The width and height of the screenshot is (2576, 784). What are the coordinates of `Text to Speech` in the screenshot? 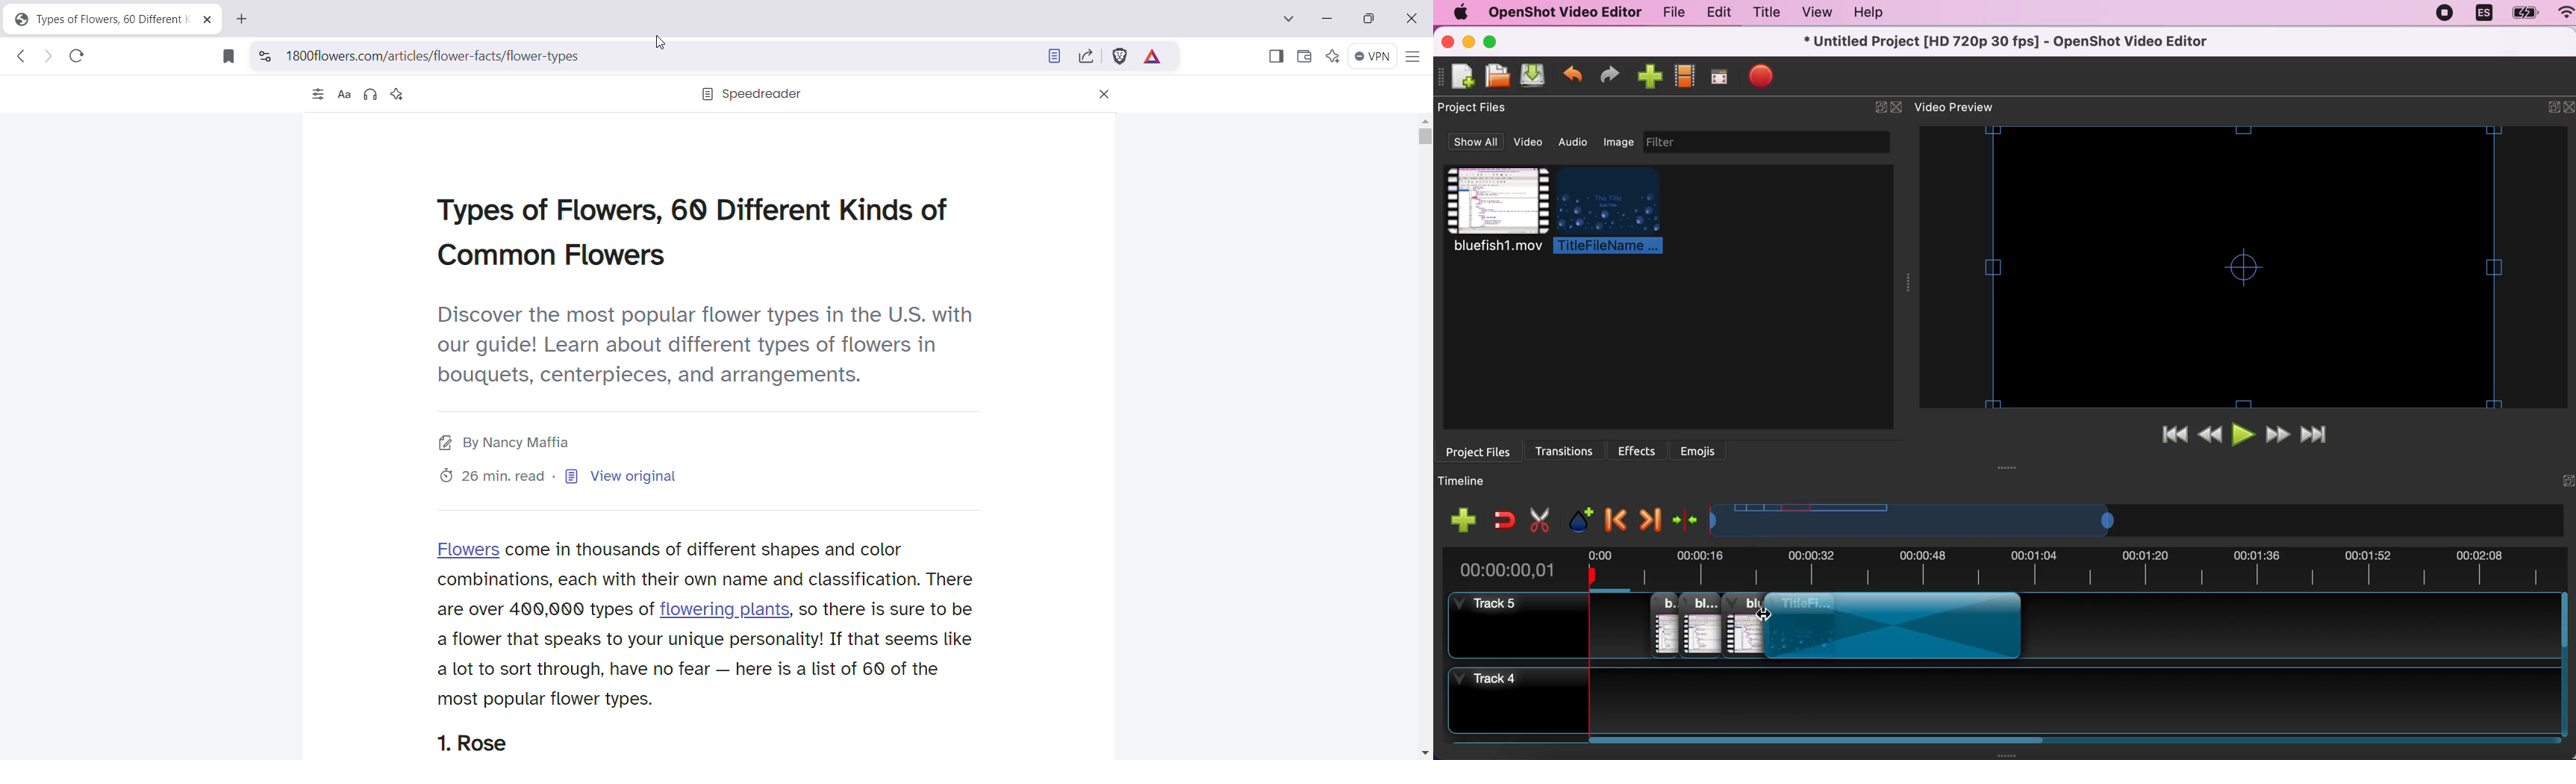 It's located at (371, 96).